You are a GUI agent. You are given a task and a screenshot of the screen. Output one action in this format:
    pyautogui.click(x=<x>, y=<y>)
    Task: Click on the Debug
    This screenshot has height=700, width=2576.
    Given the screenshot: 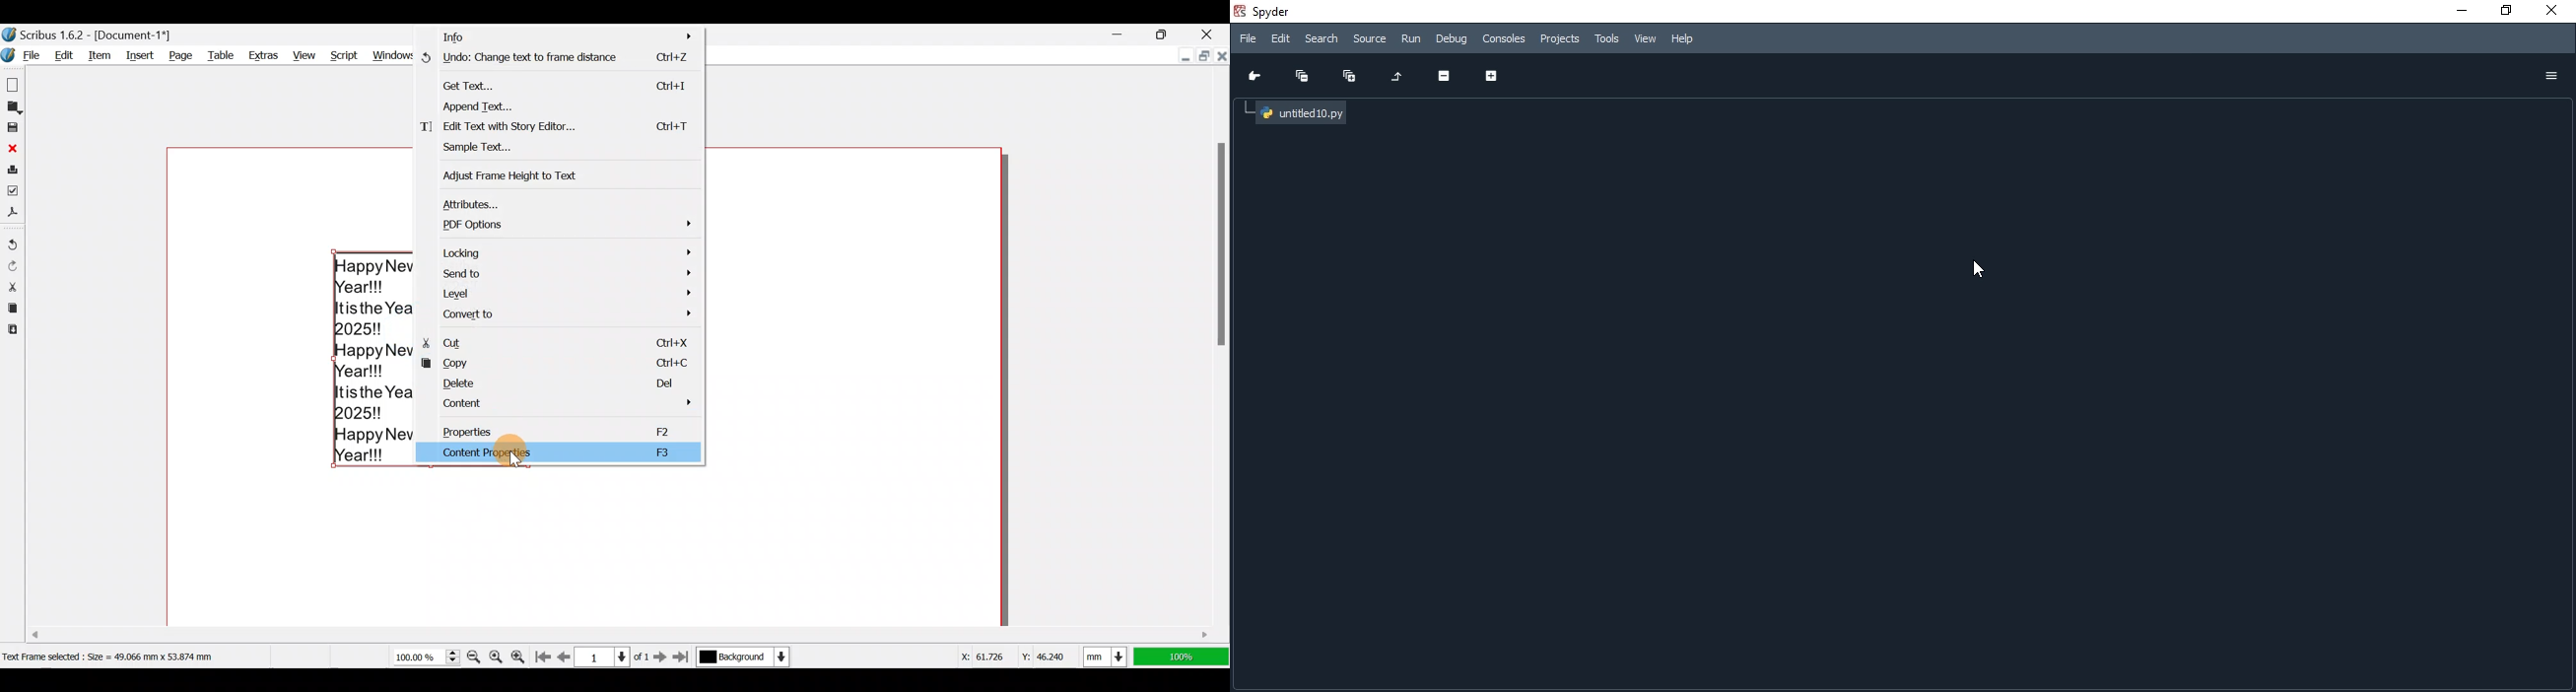 What is the action you would take?
    pyautogui.click(x=1451, y=39)
    